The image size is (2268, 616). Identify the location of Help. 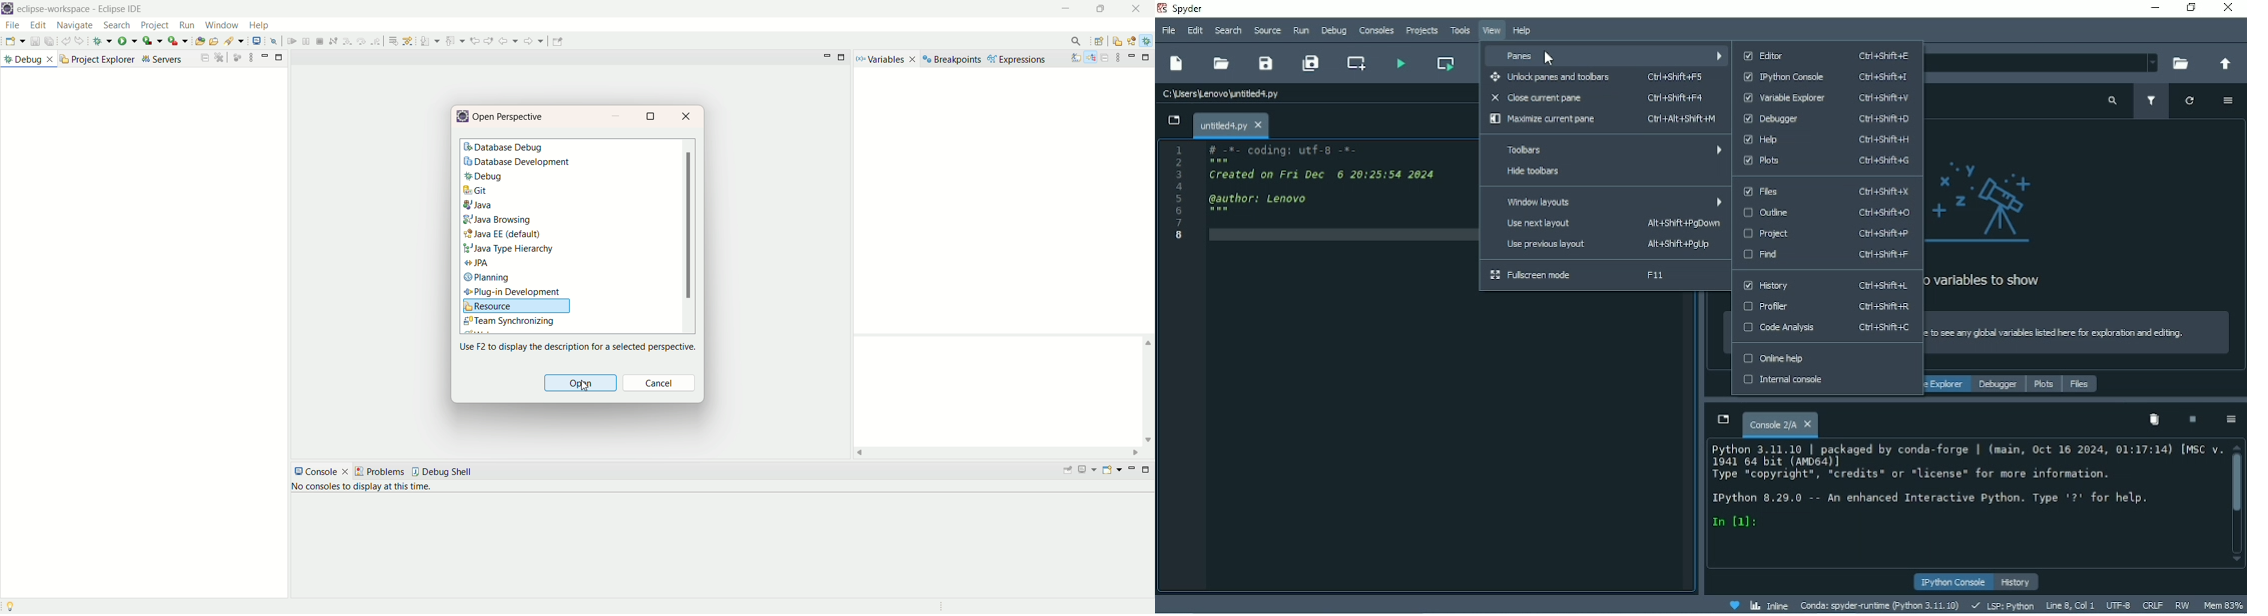
(1828, 139).